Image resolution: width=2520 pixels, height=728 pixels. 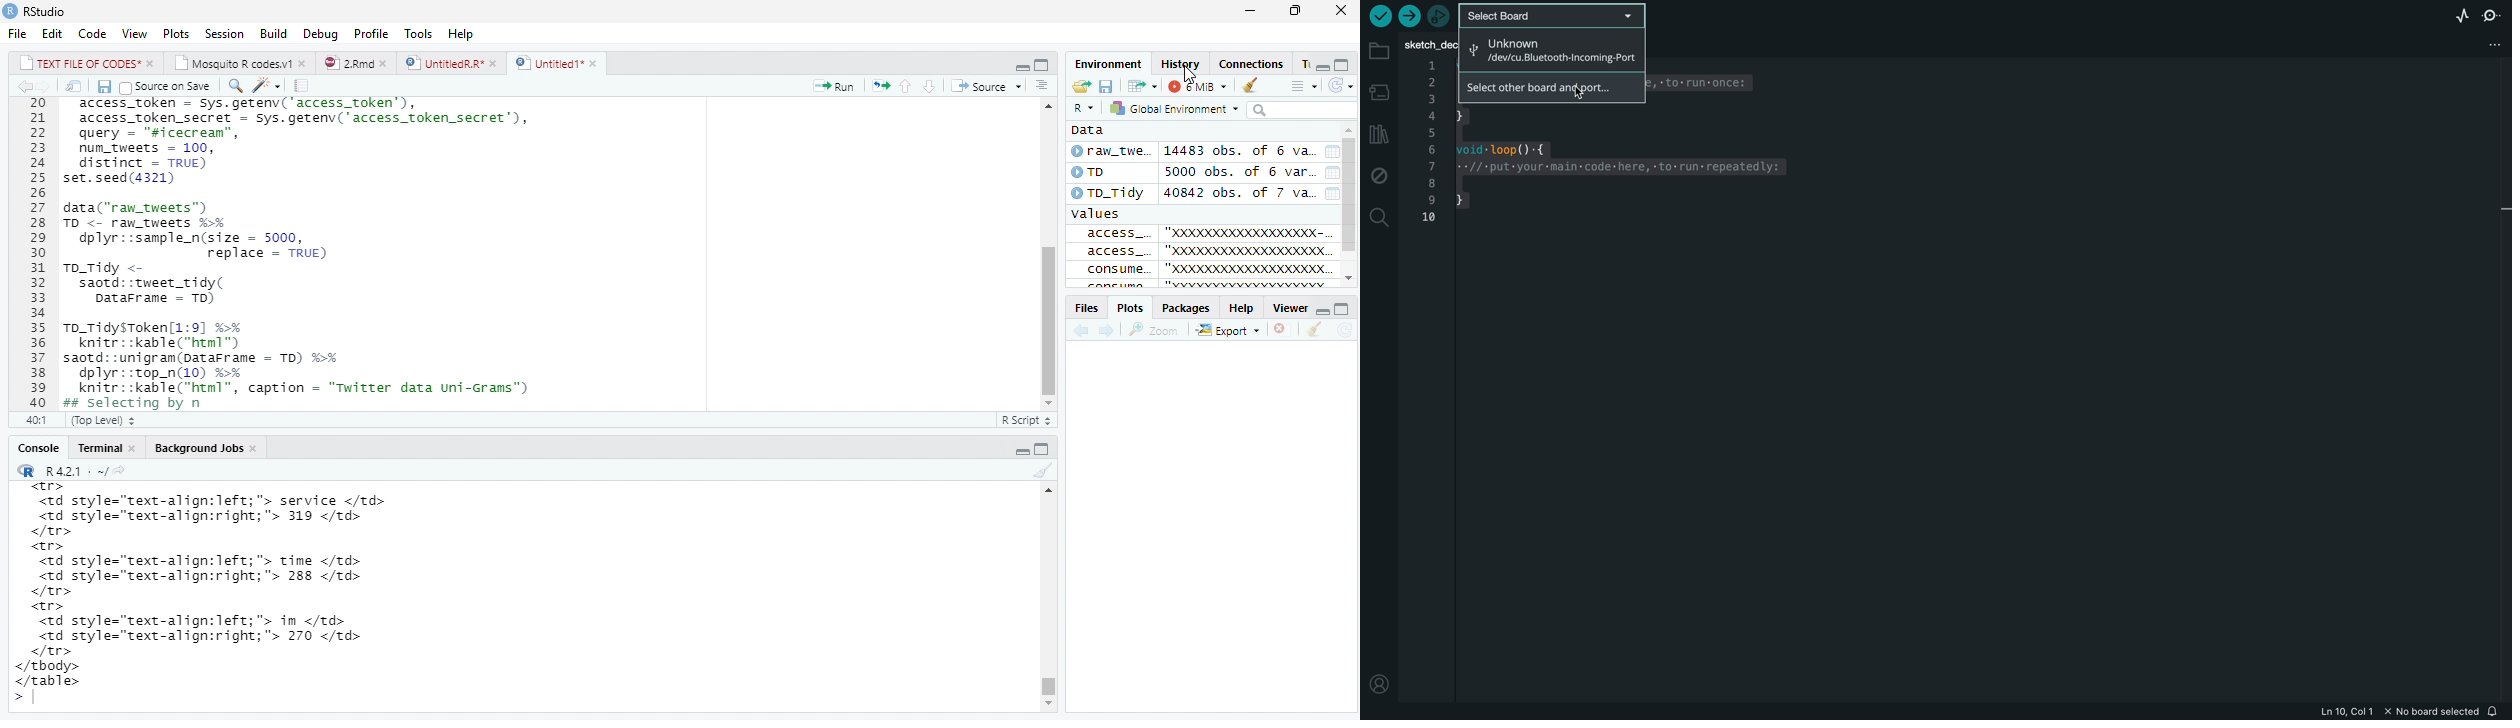 I want to click on show outline, so click(x=1301, y=85).